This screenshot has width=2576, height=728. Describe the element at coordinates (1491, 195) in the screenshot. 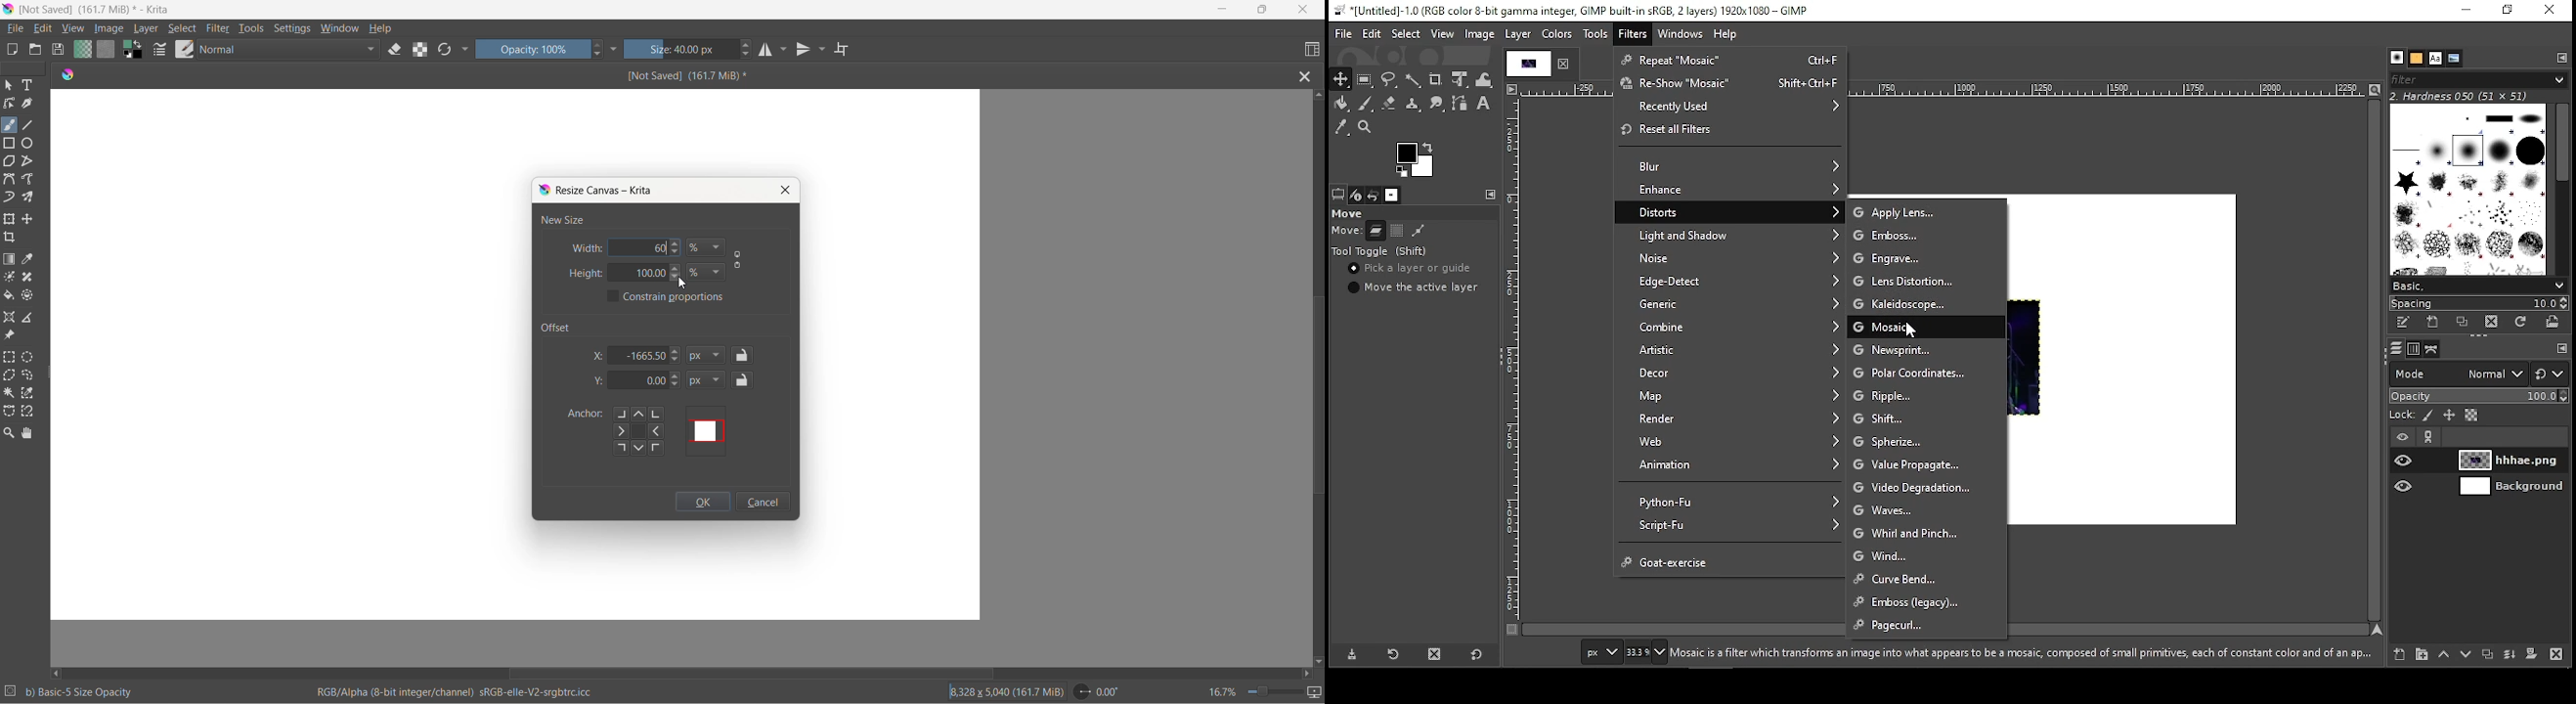

I see `To open Tab menu` at that location.